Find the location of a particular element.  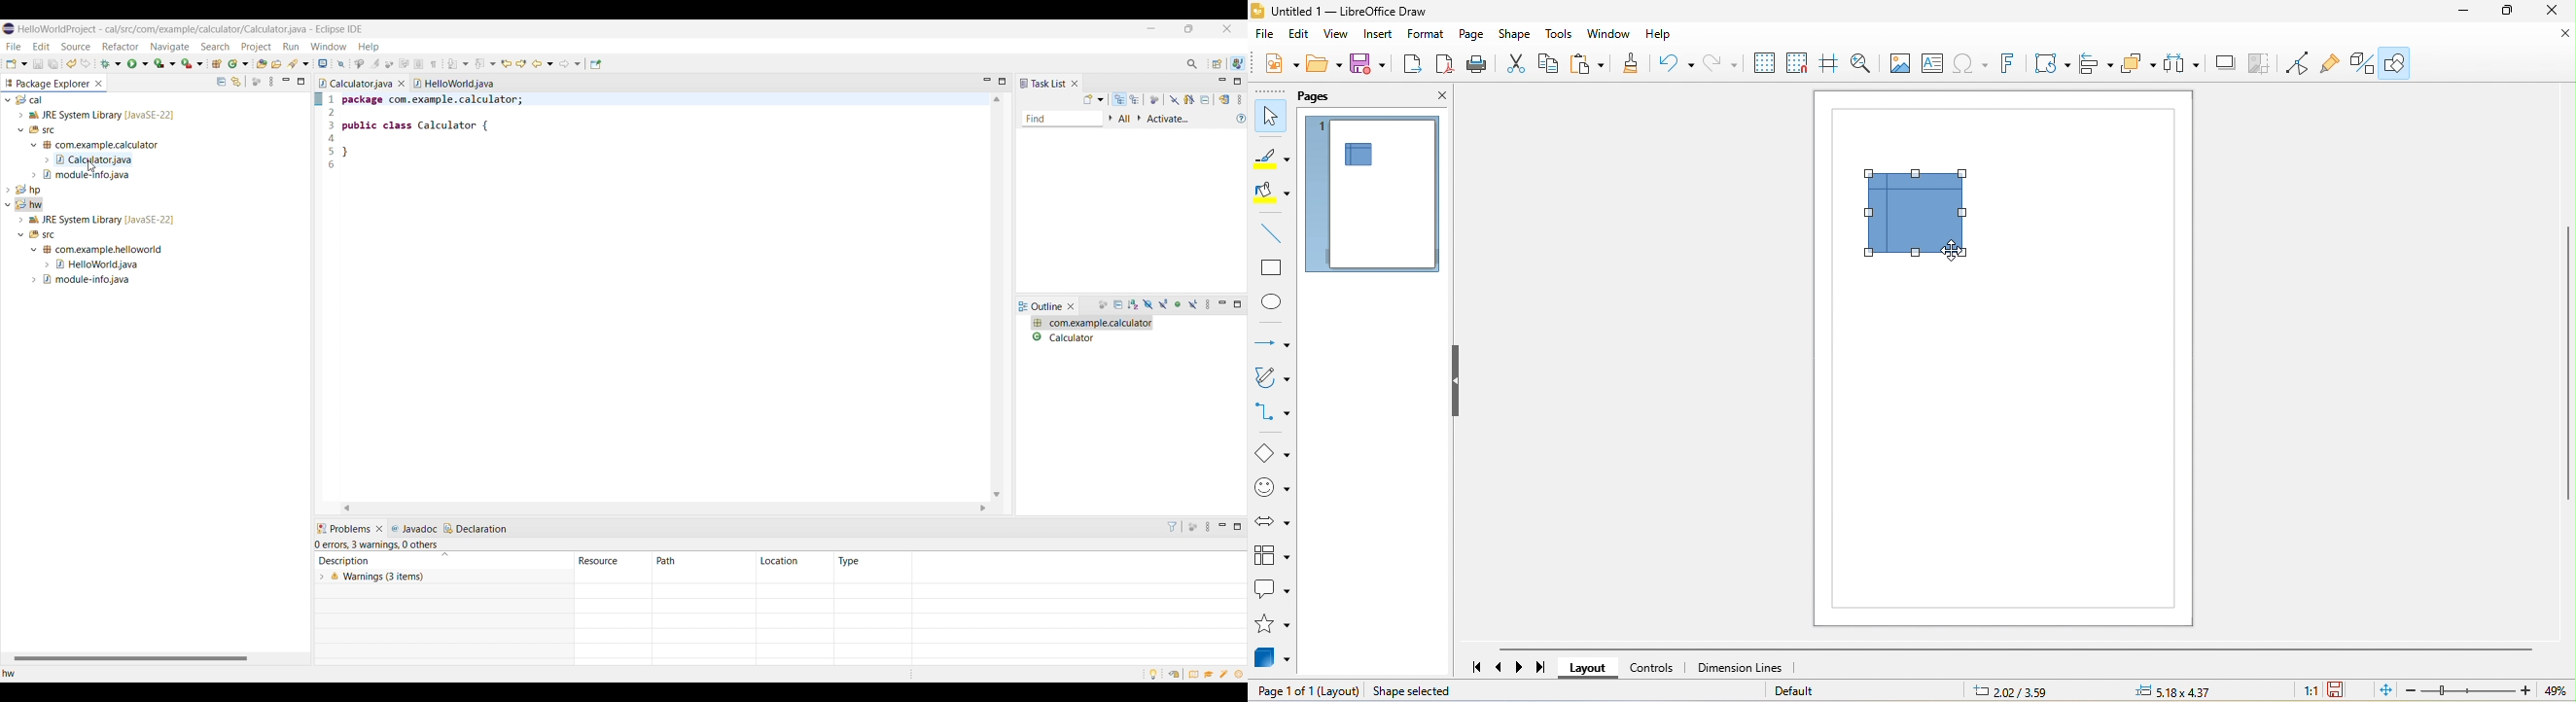

New Java class options is located at coordinates (239, 63).